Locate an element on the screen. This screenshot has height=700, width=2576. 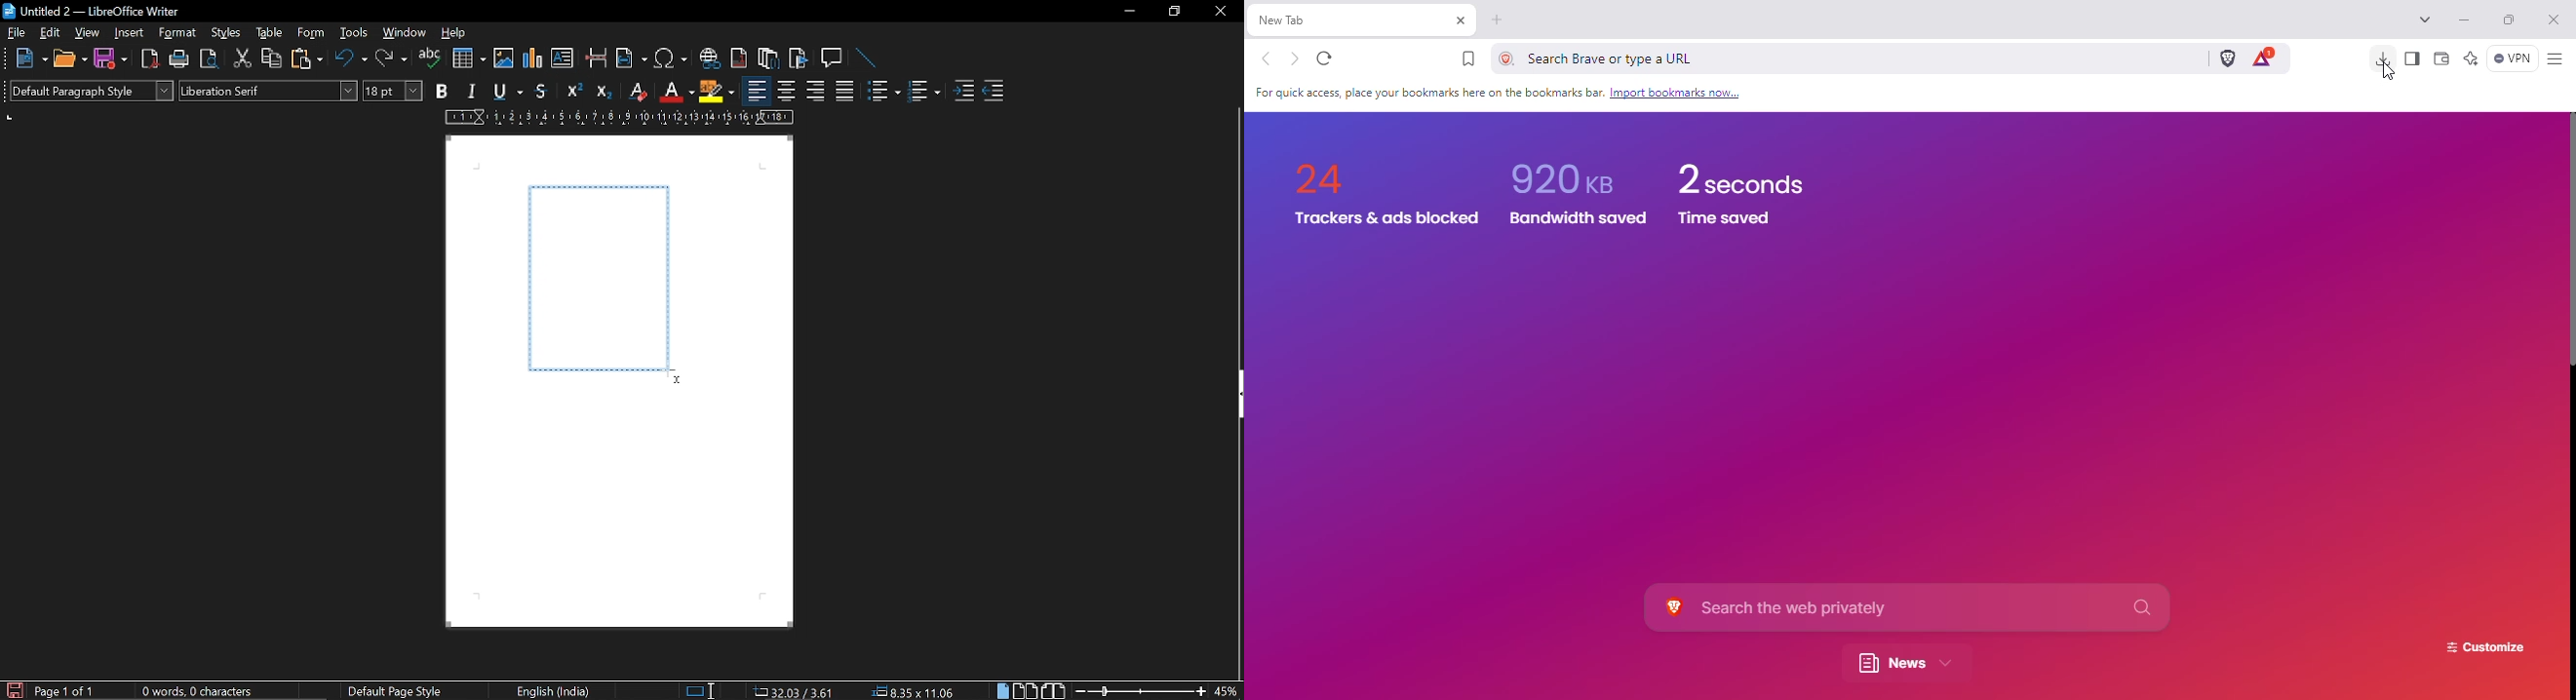
brave shields is located at coordinates (2228, 58).